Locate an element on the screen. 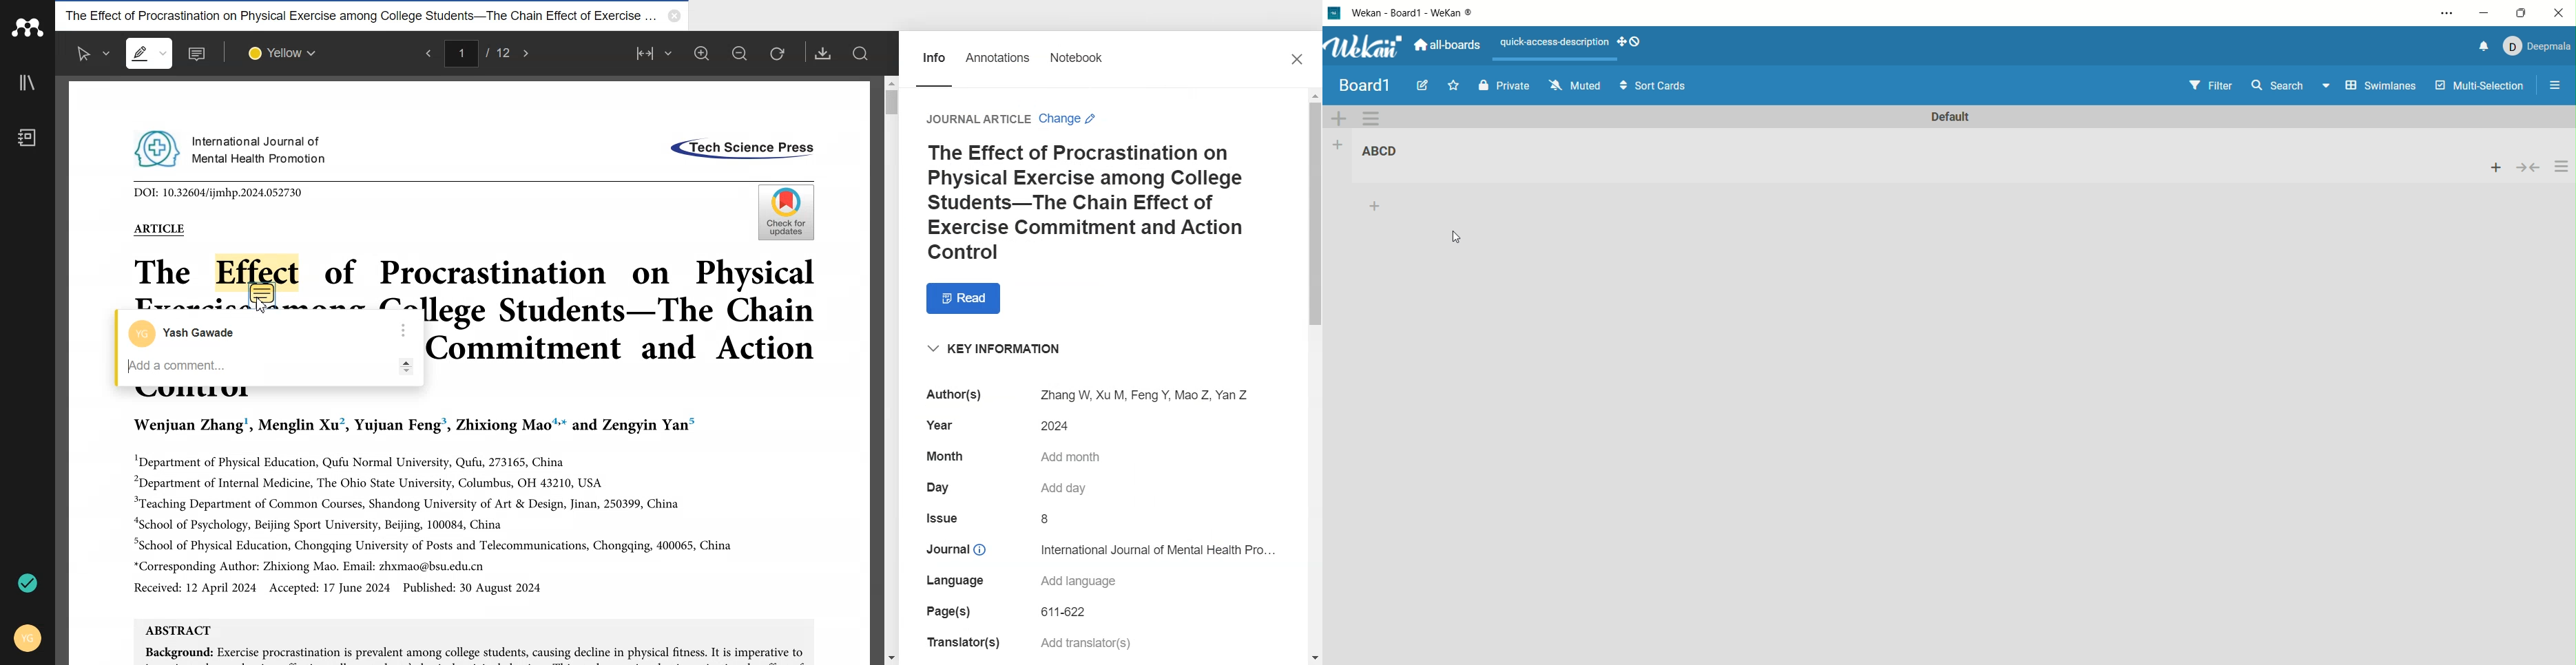  Zoom out is located at coordinates (739, 52).